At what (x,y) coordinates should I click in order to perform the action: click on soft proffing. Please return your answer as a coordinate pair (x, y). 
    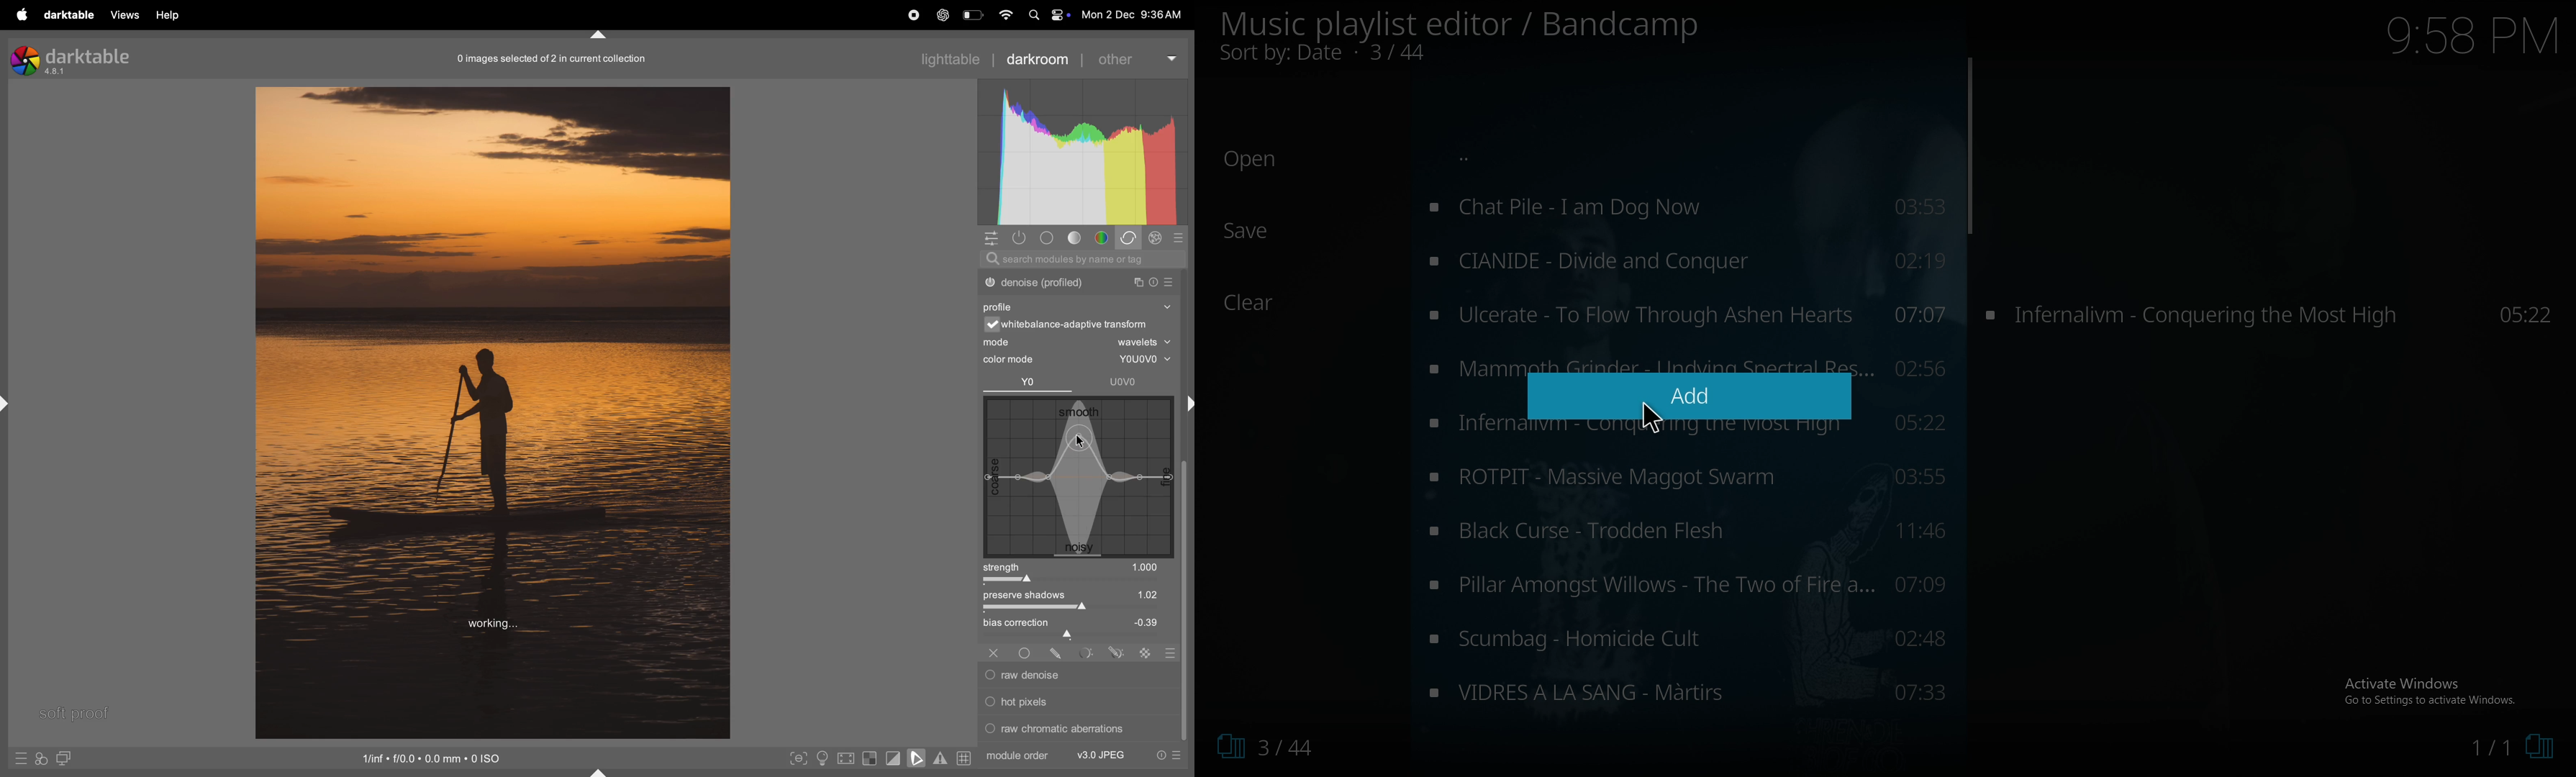
    Looking at the image, I should click on (74, 712).